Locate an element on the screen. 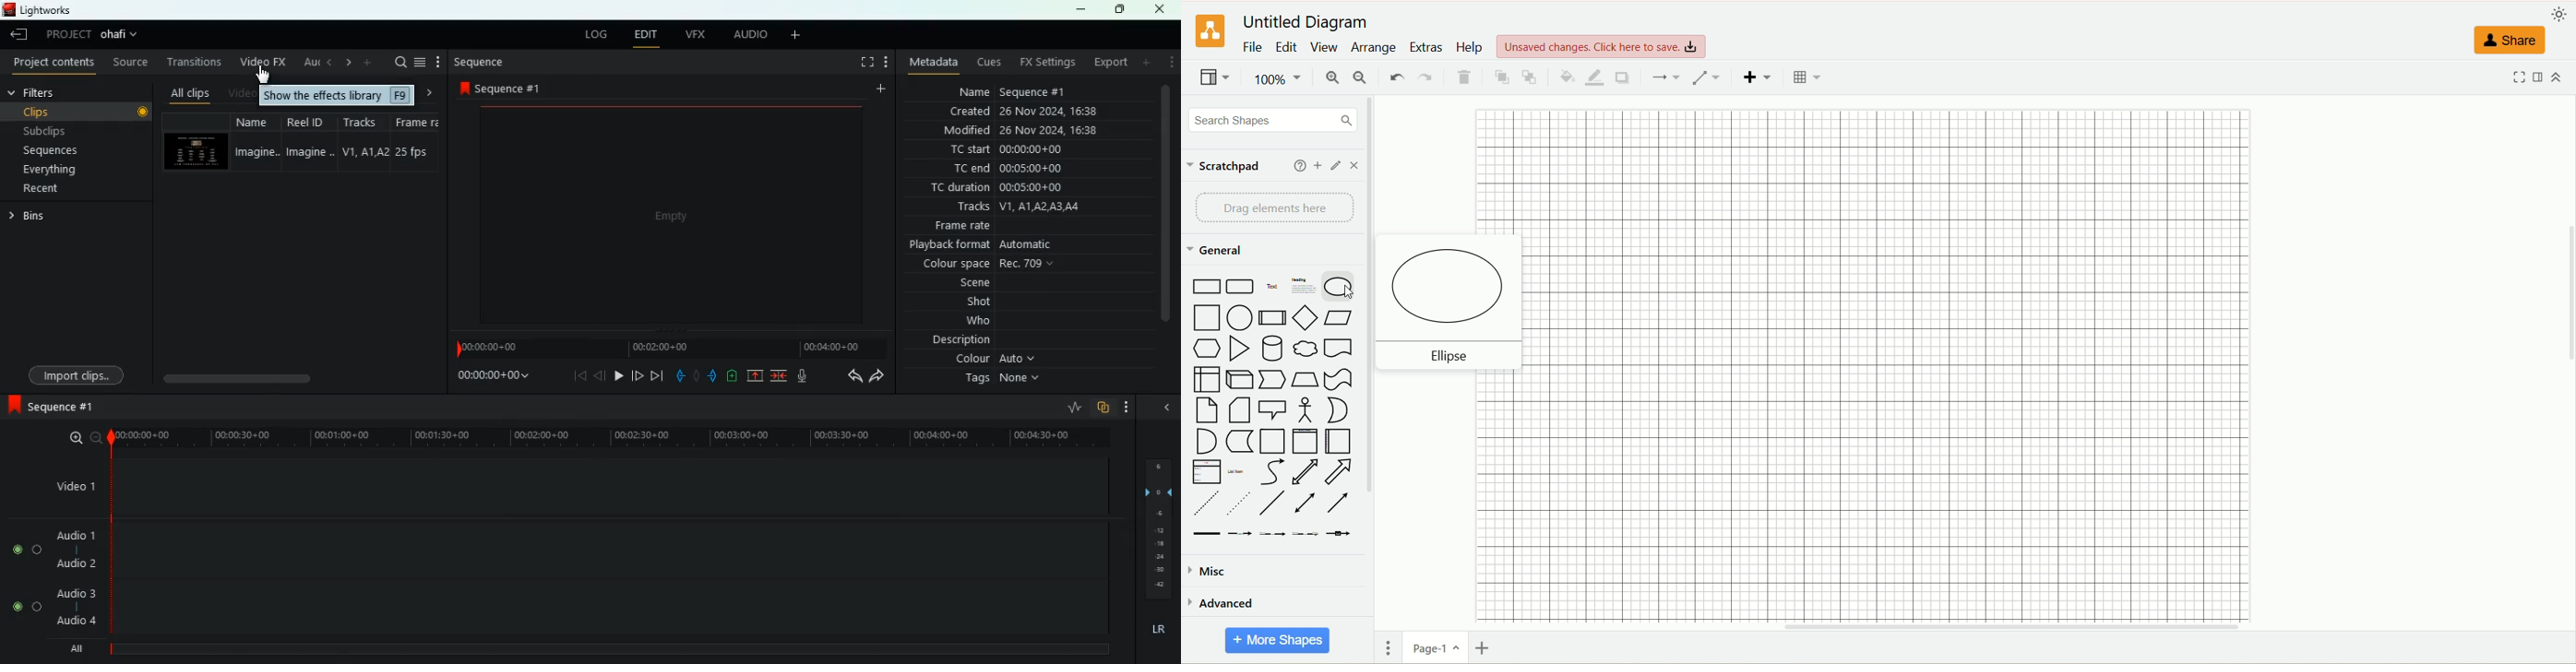  more is located at coordinates (1126, 406).